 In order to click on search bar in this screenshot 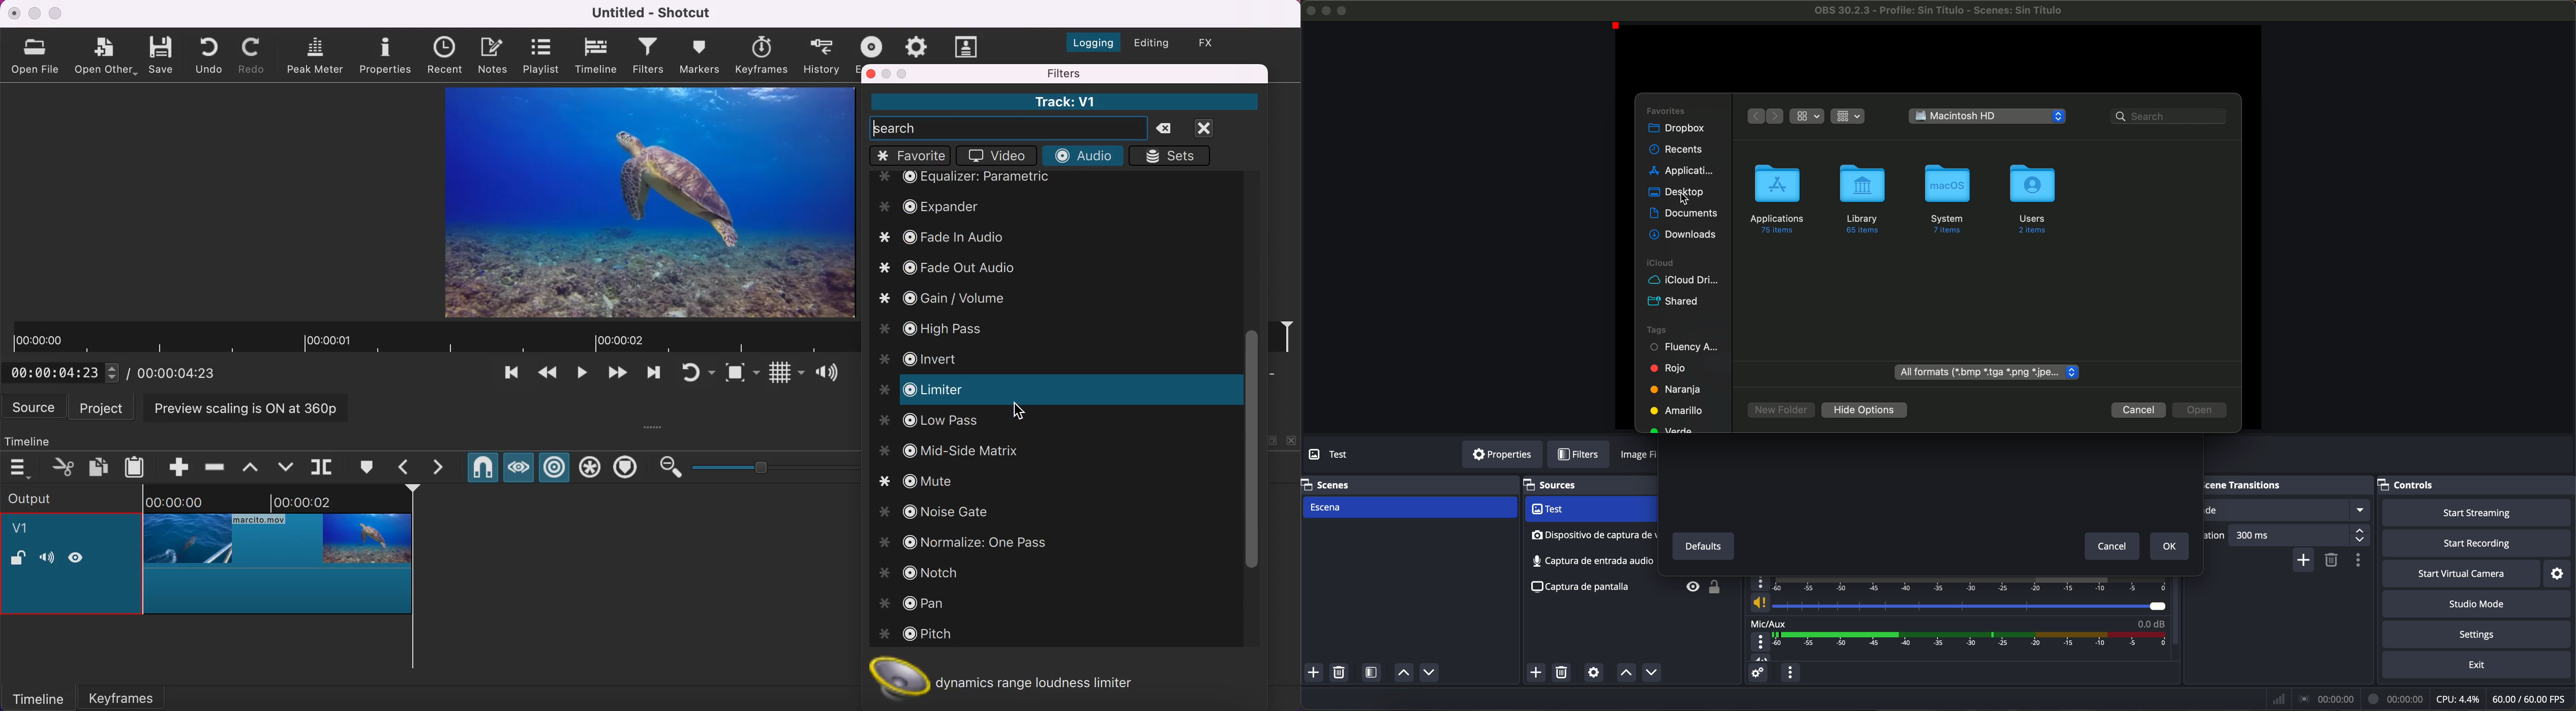, I will do `click(1009, 128)`.